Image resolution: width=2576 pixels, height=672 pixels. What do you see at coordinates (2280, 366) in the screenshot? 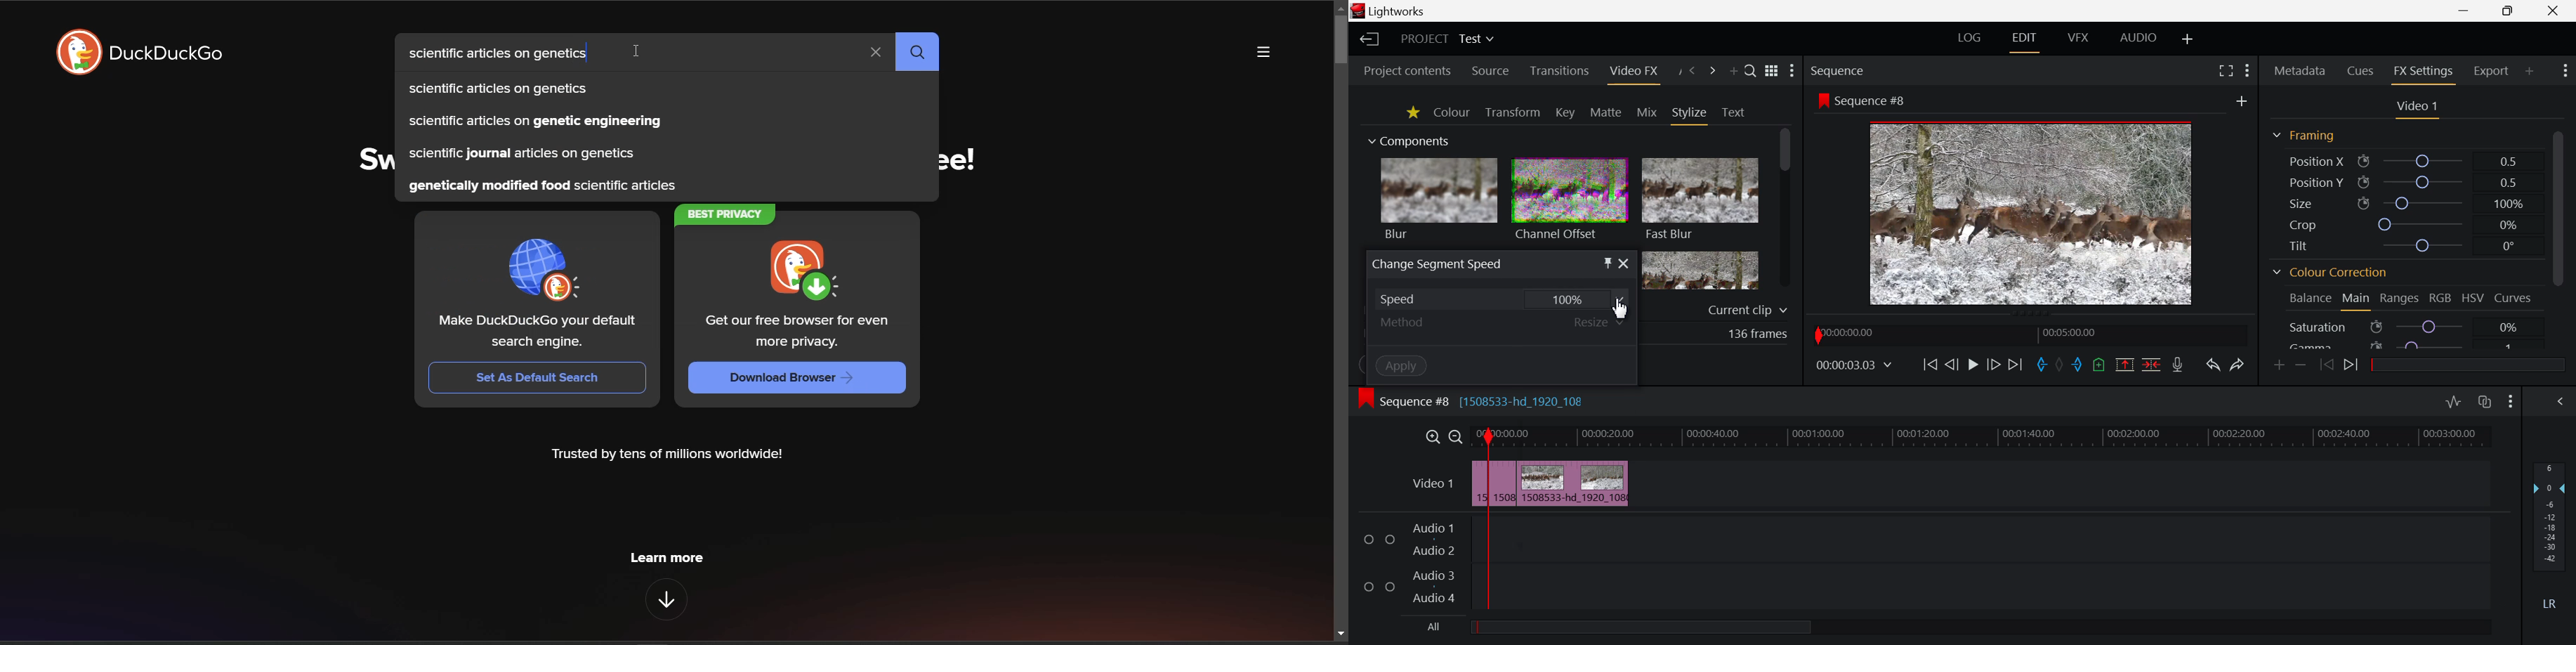
I see `Add keyframe` at bounding box center [2280, 366].